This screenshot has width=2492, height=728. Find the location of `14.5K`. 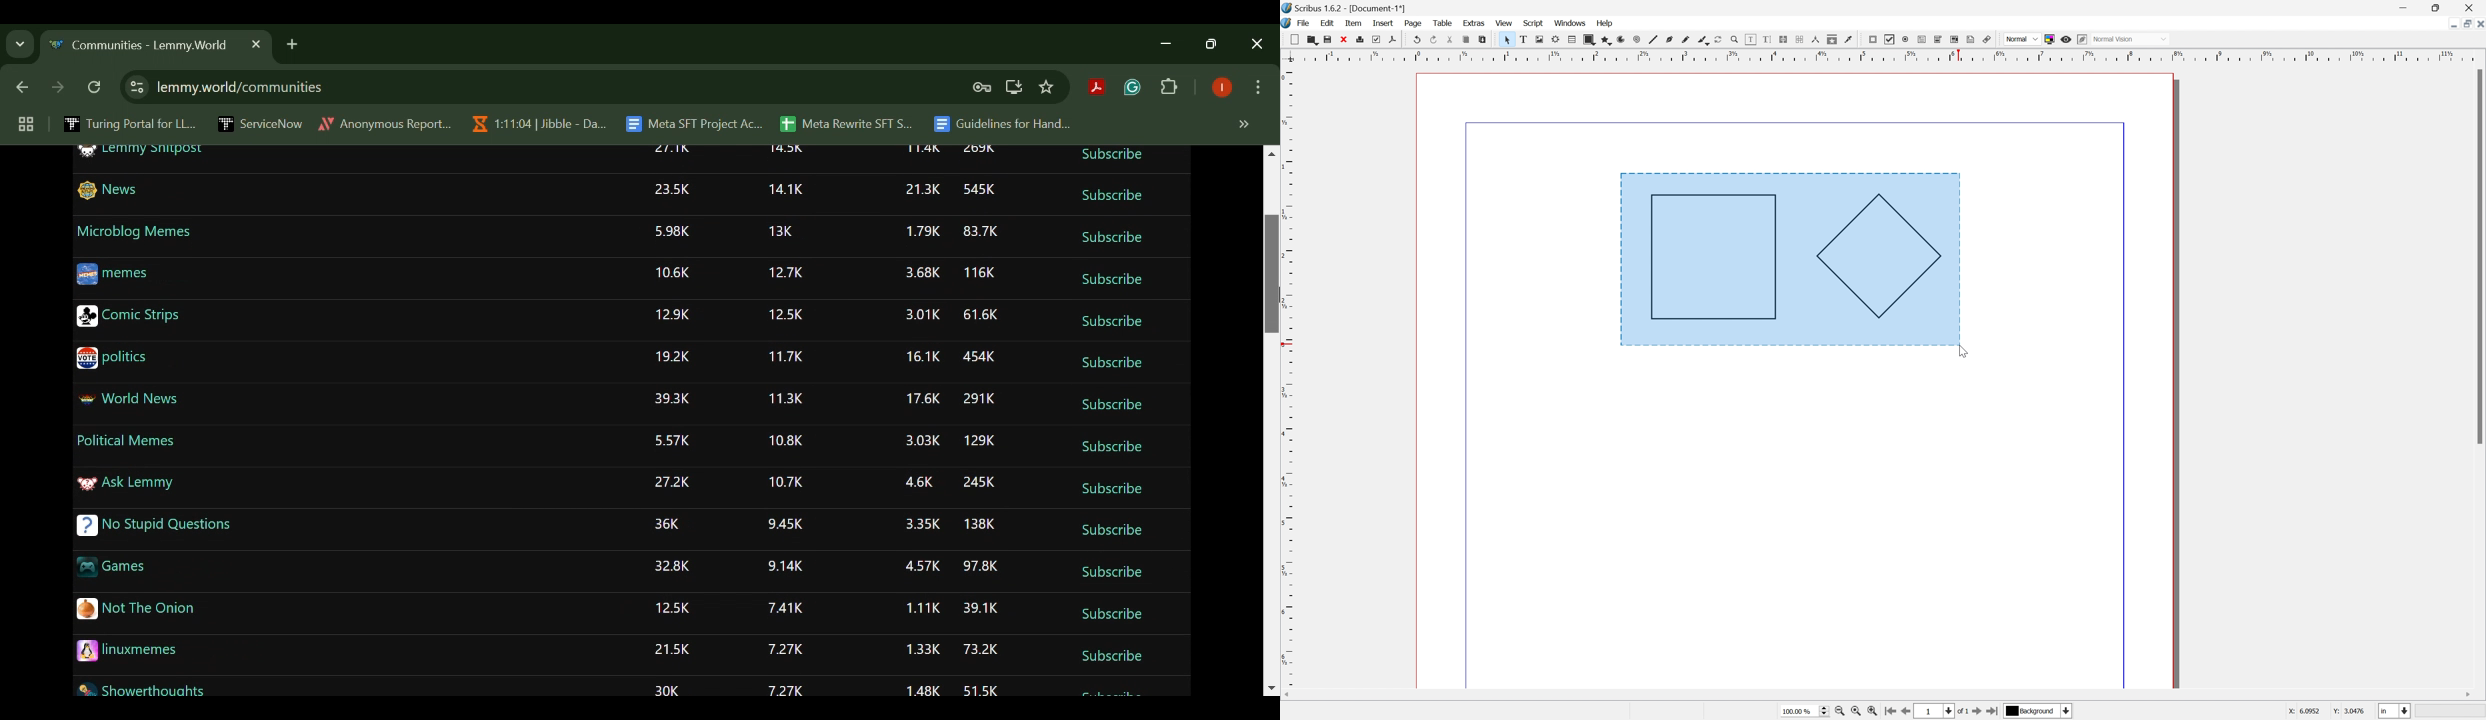

14.5K is located at coordinates (786, 148).